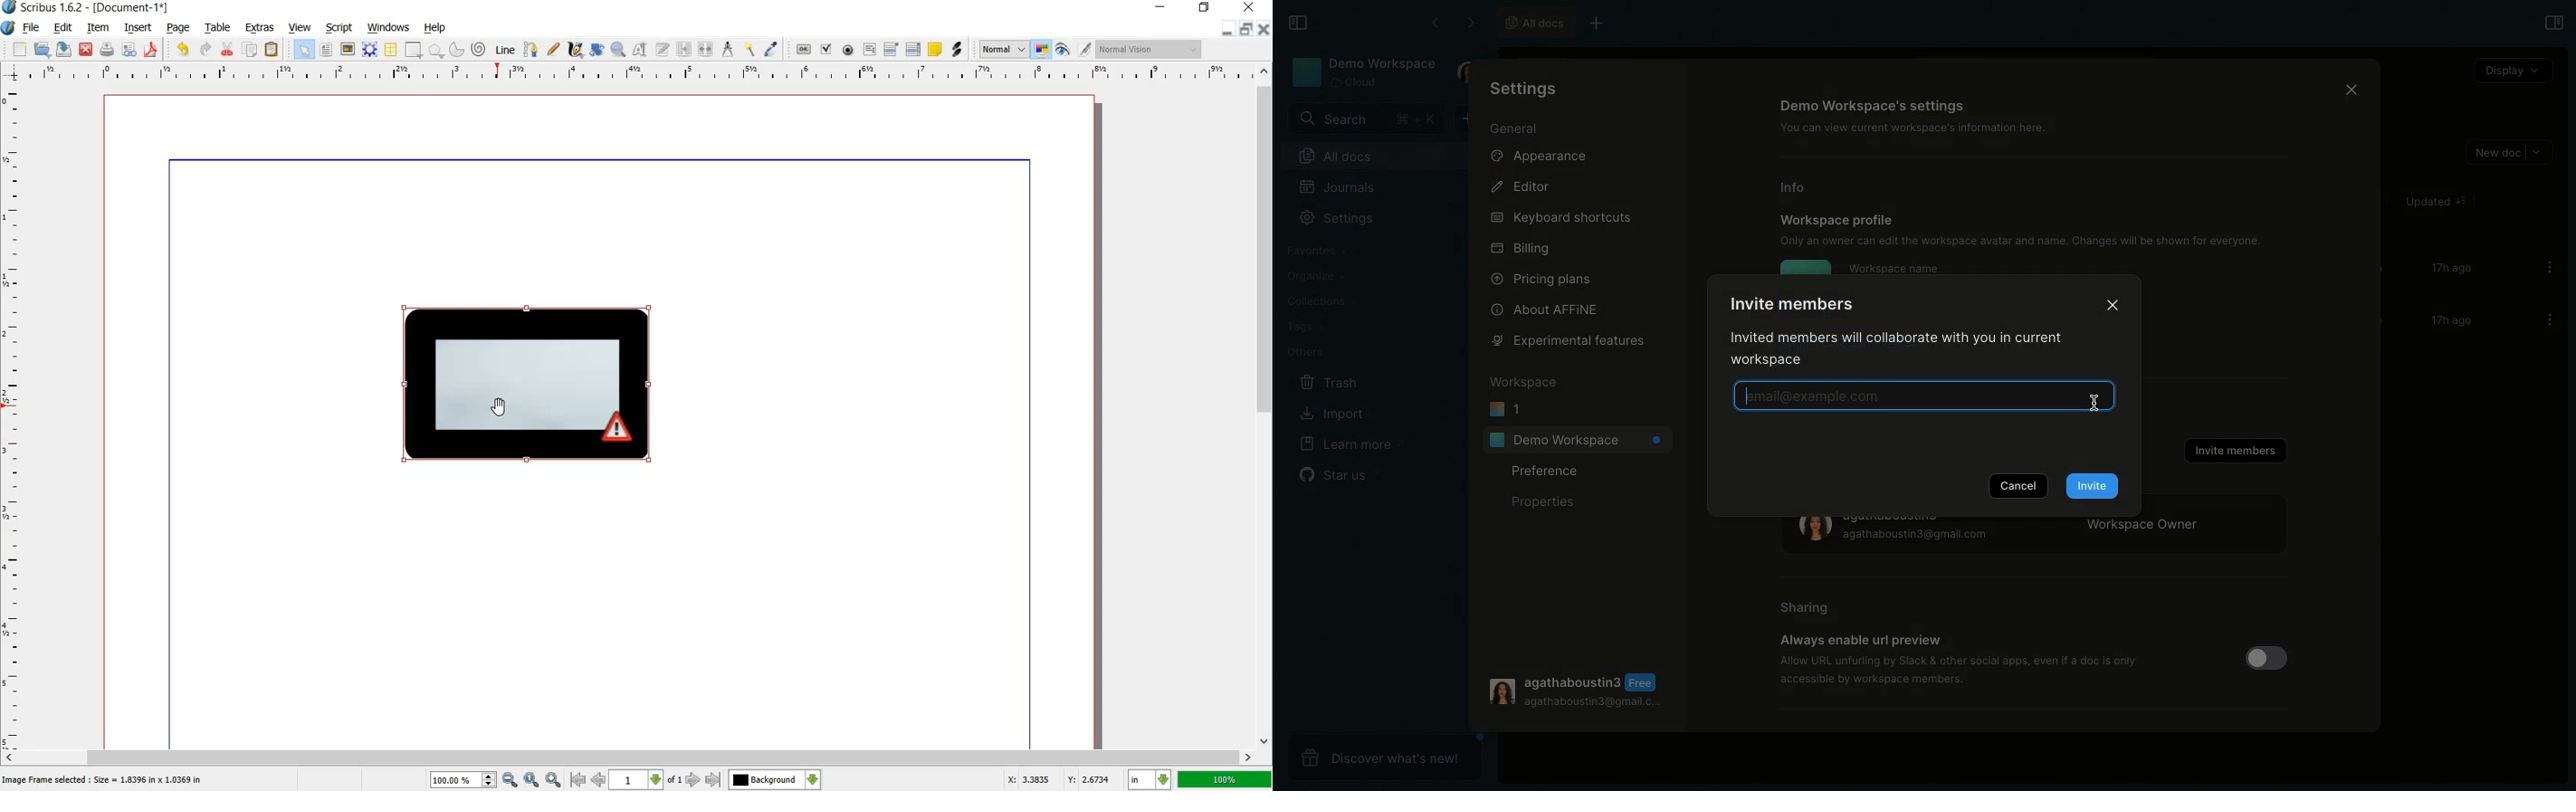 The image size is (2576, 812). Describe the element at coordinates (799, 49) in the screenshot. I see `pdf push button` at that location.